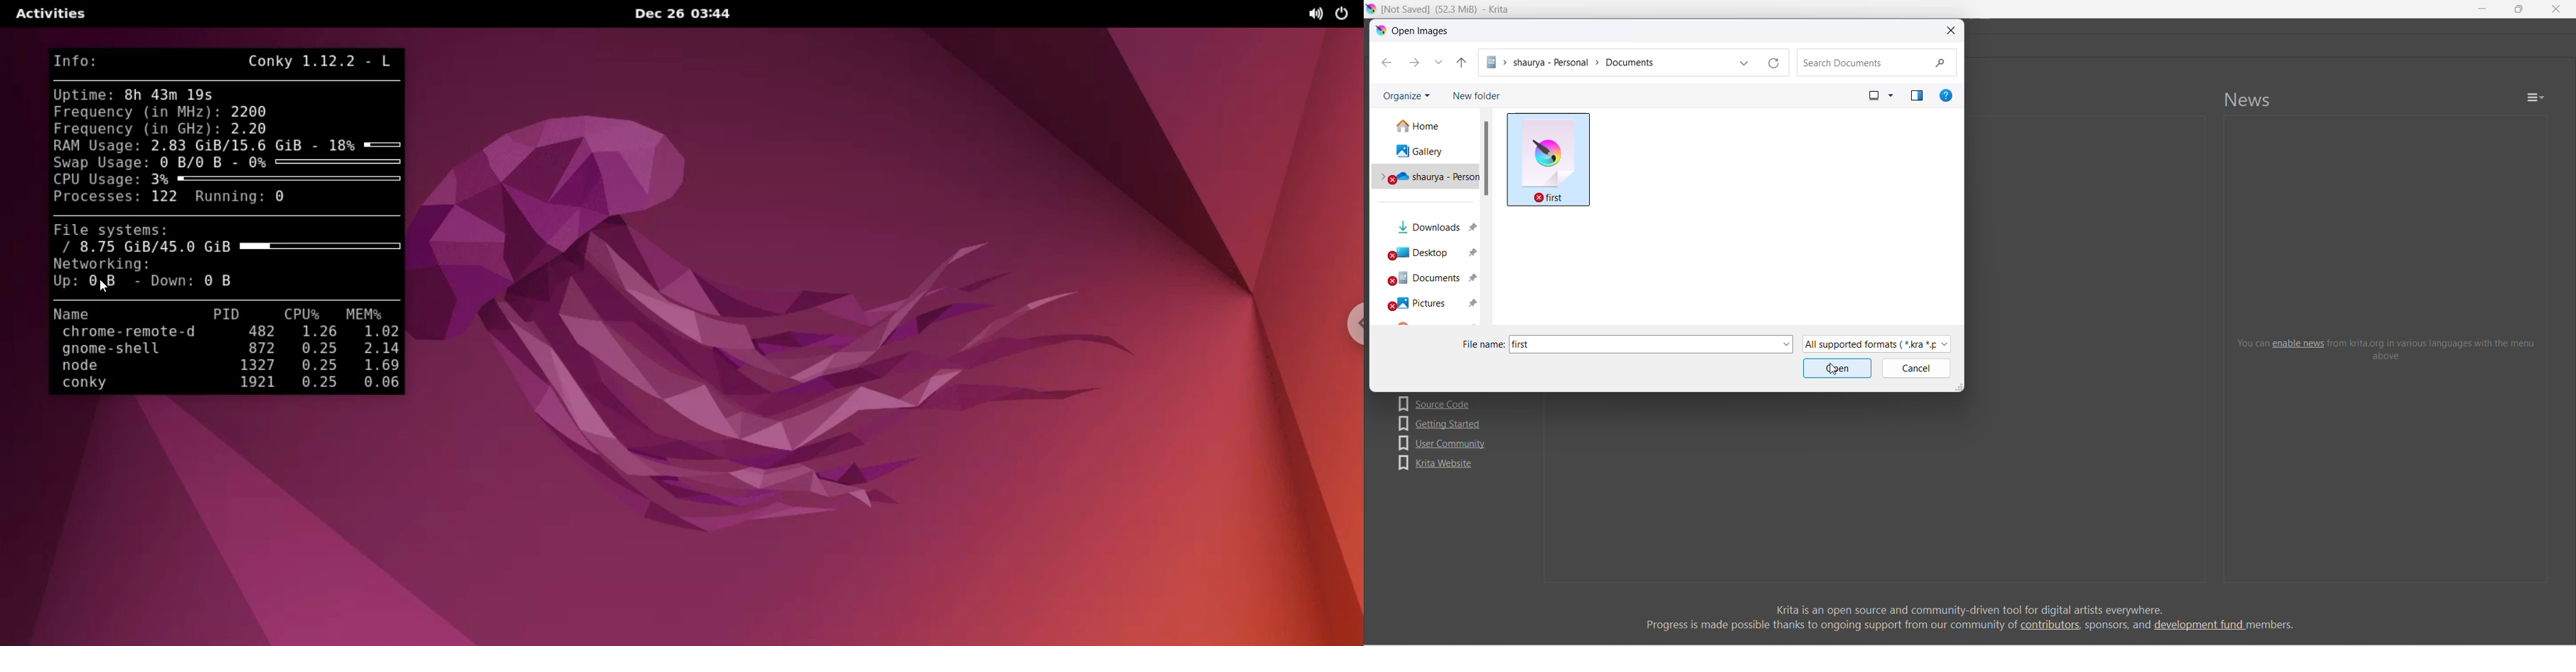 This screenshot has height=672, width=2576. I want to click on close, so click(2556, 9).